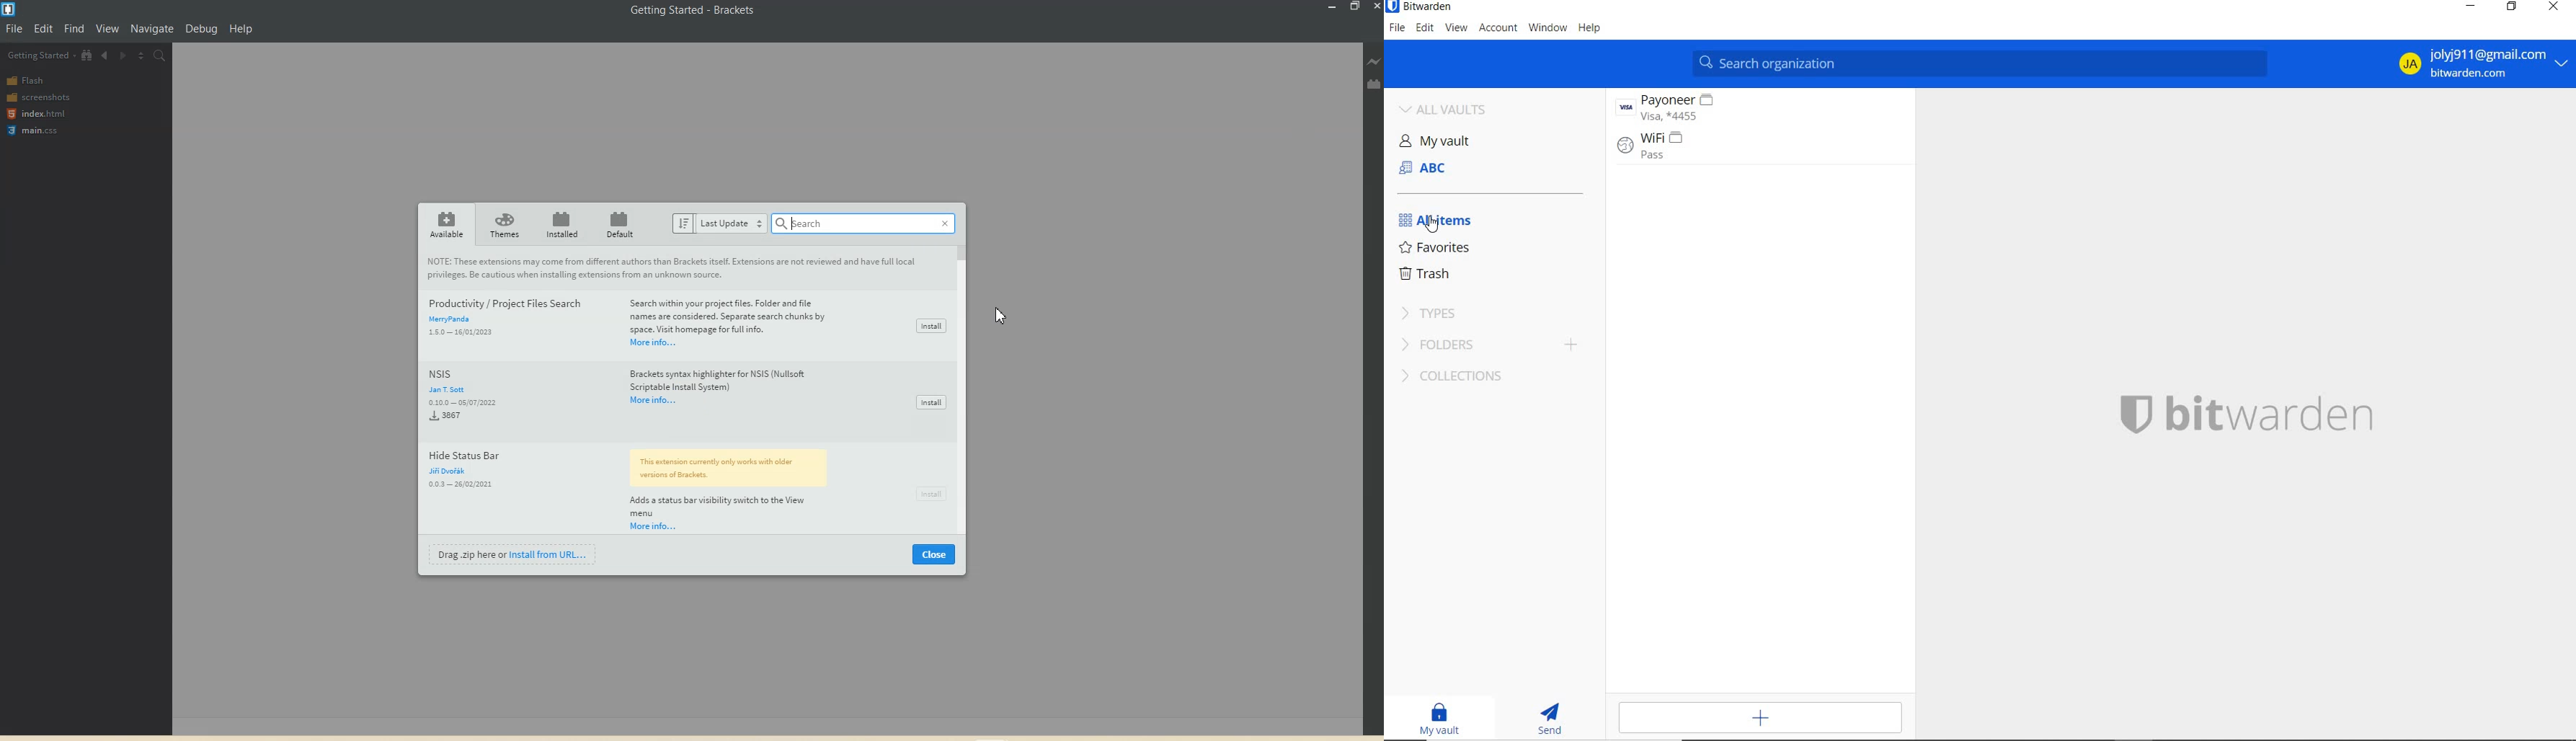 Image resolution: width=2576 pixels, height=756 pixels. What do you see at coordinates (648, 400) in the screenshot?
I see `More results...` at bounding box center [648, 400].